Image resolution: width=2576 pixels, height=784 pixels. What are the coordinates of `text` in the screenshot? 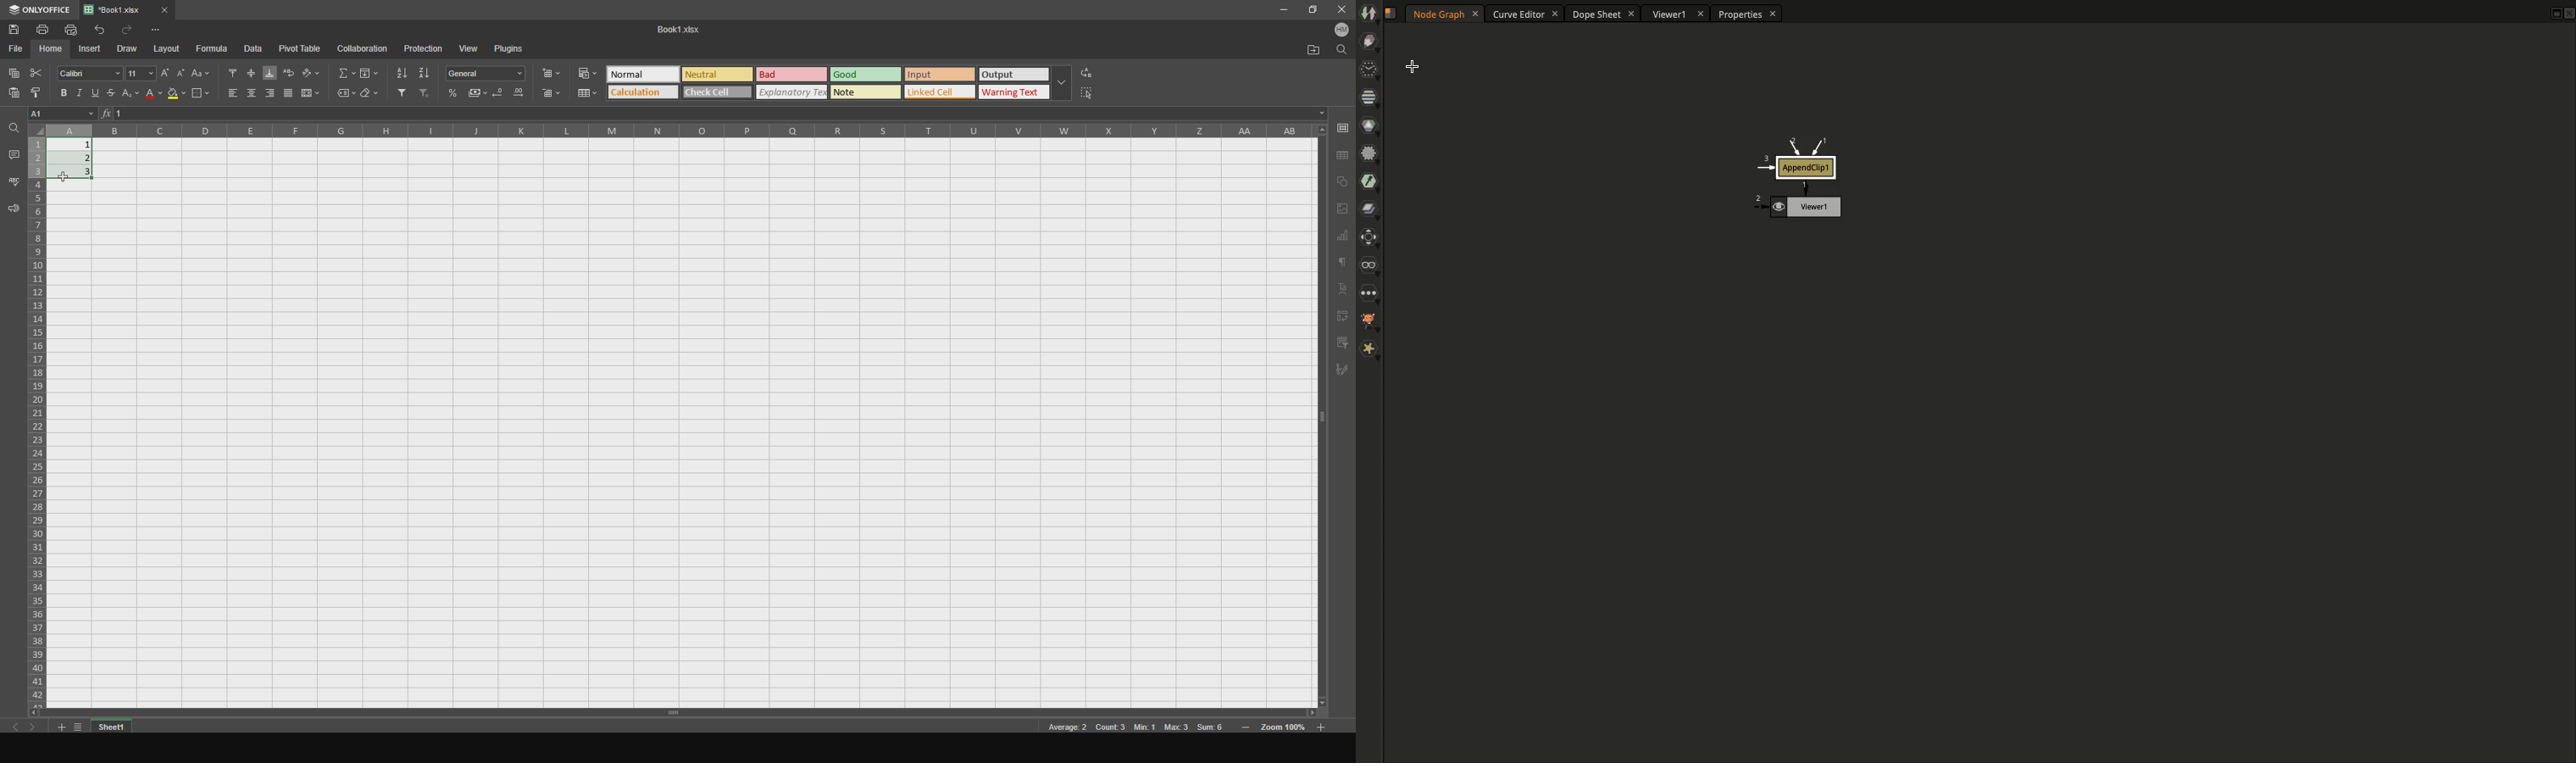 It's located at (1342, 264).